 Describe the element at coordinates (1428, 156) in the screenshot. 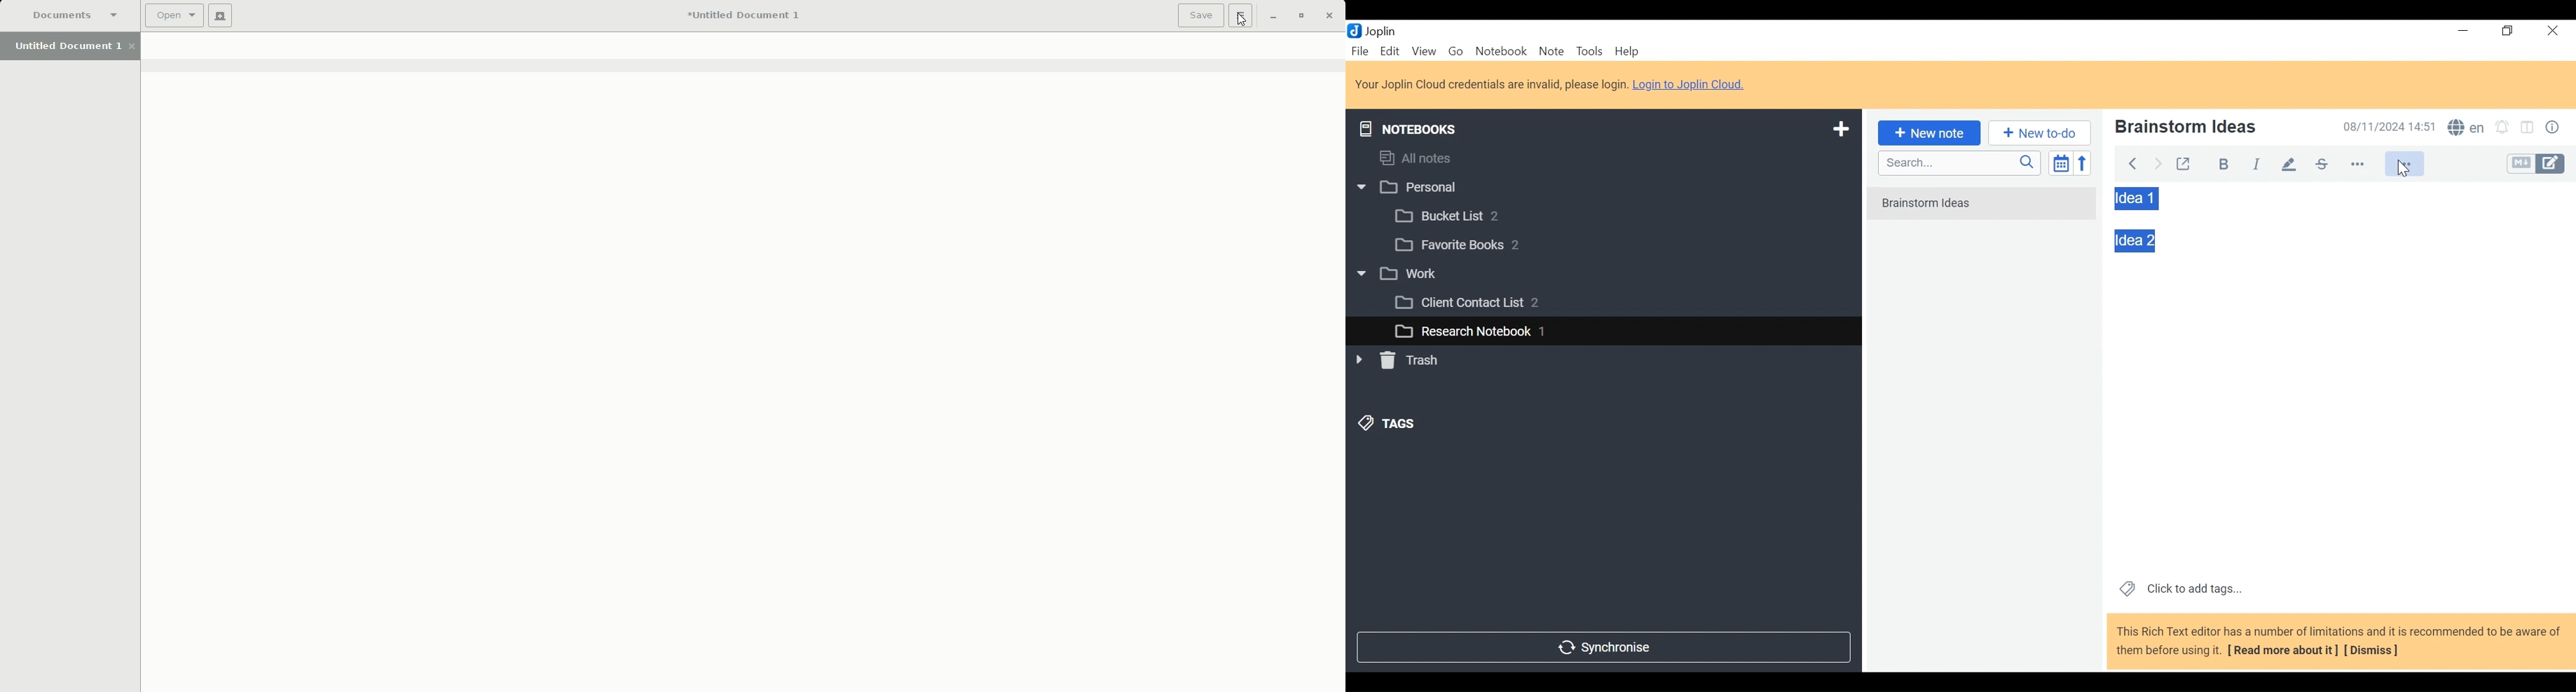

I see `All notes` at that location.